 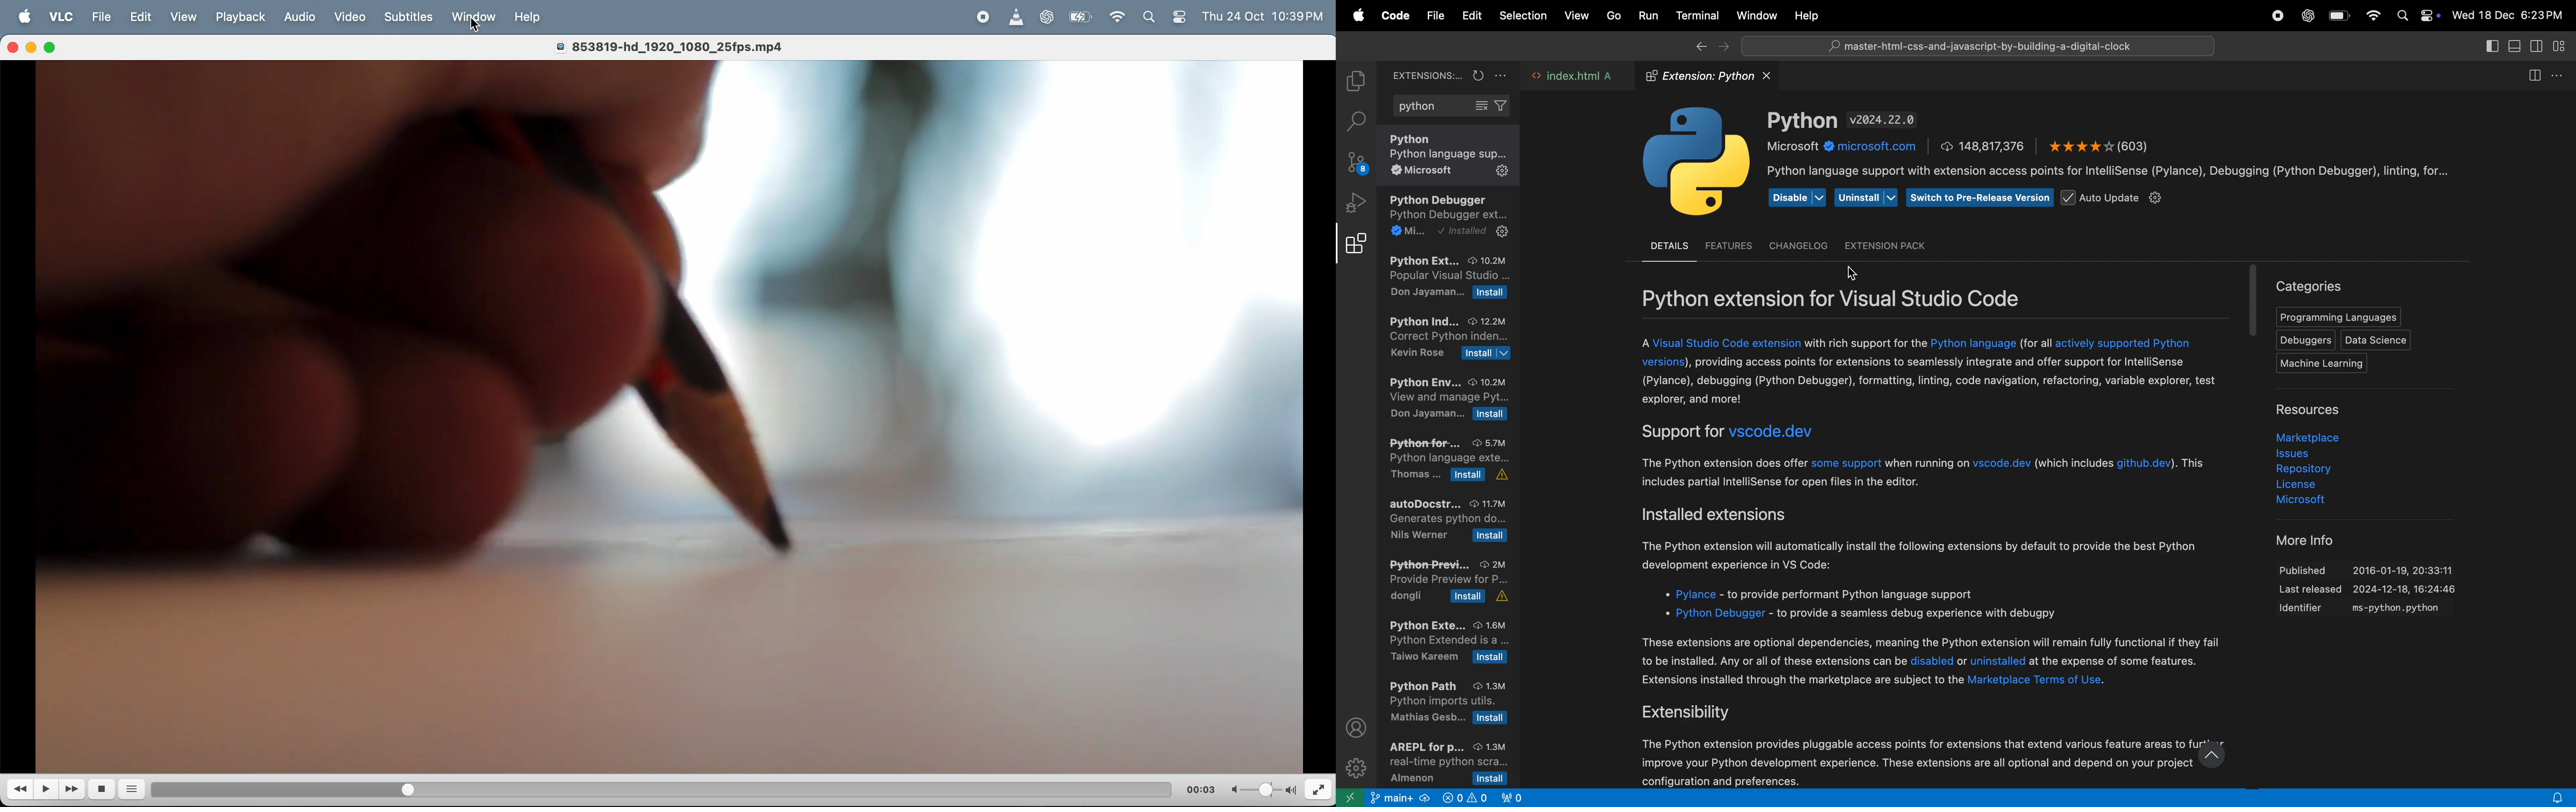 I want to click on machine learning, so click(x=2327, y=364).